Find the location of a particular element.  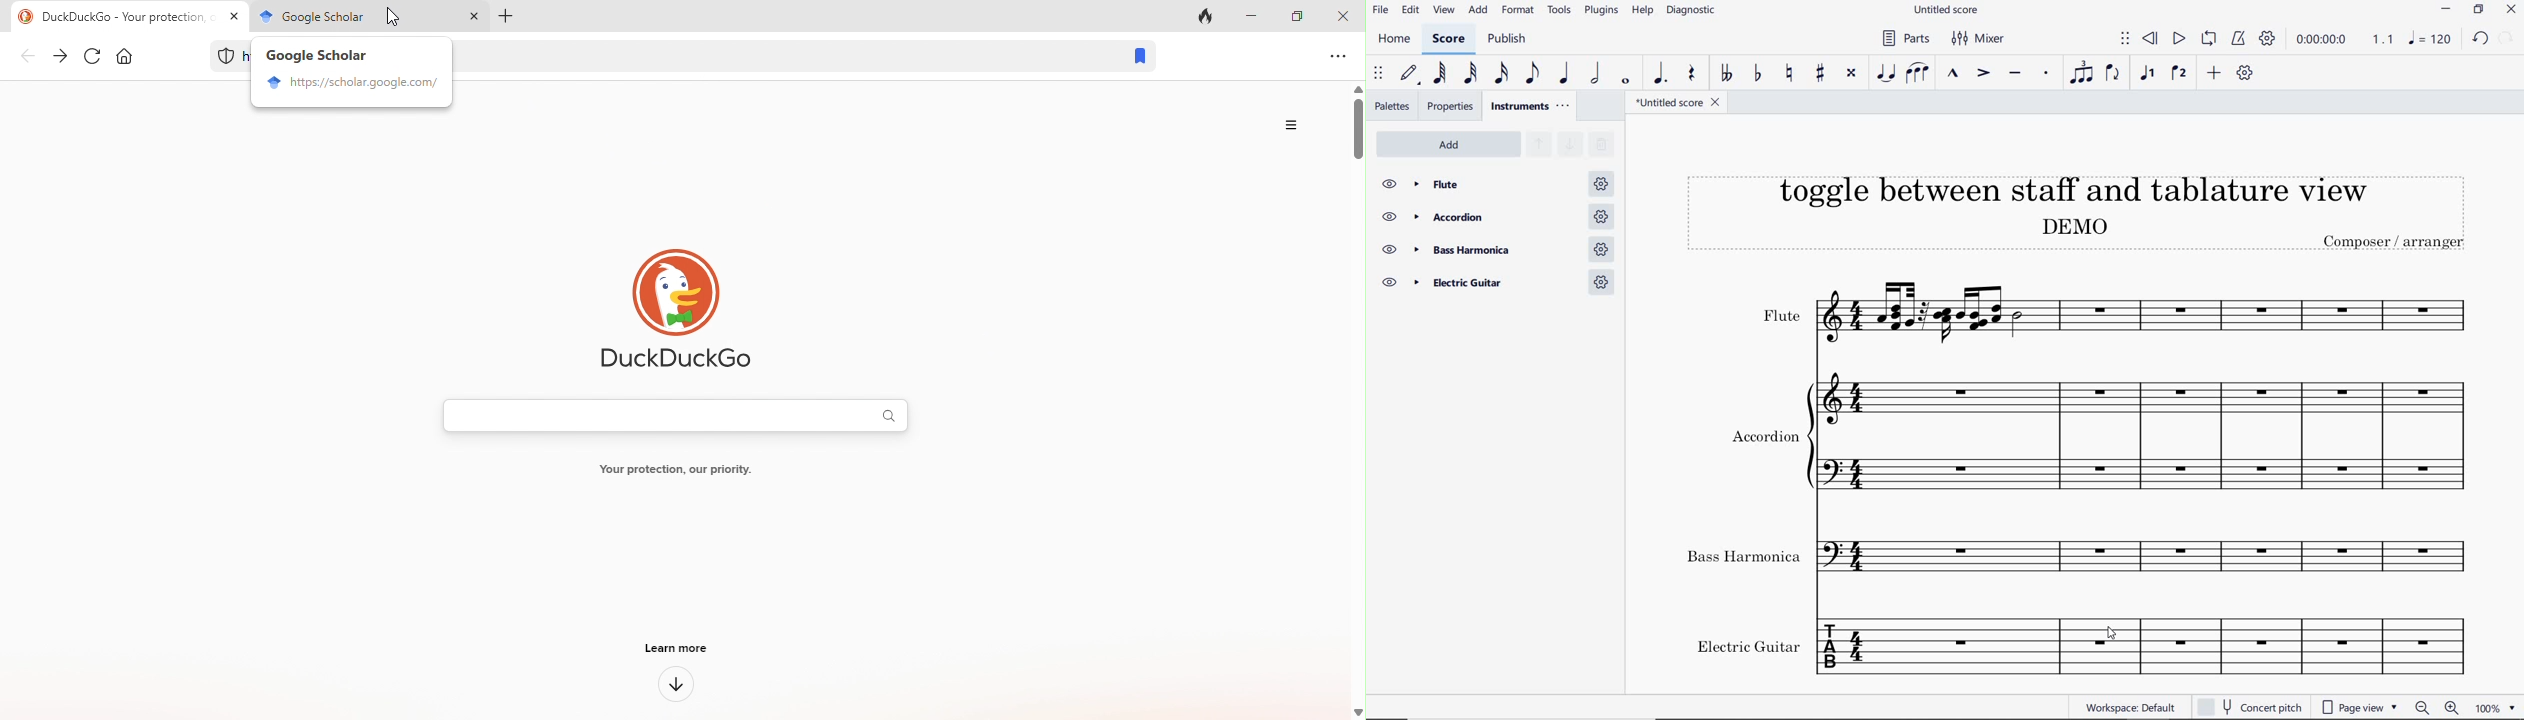

format is located at coordinates (1519, 11).